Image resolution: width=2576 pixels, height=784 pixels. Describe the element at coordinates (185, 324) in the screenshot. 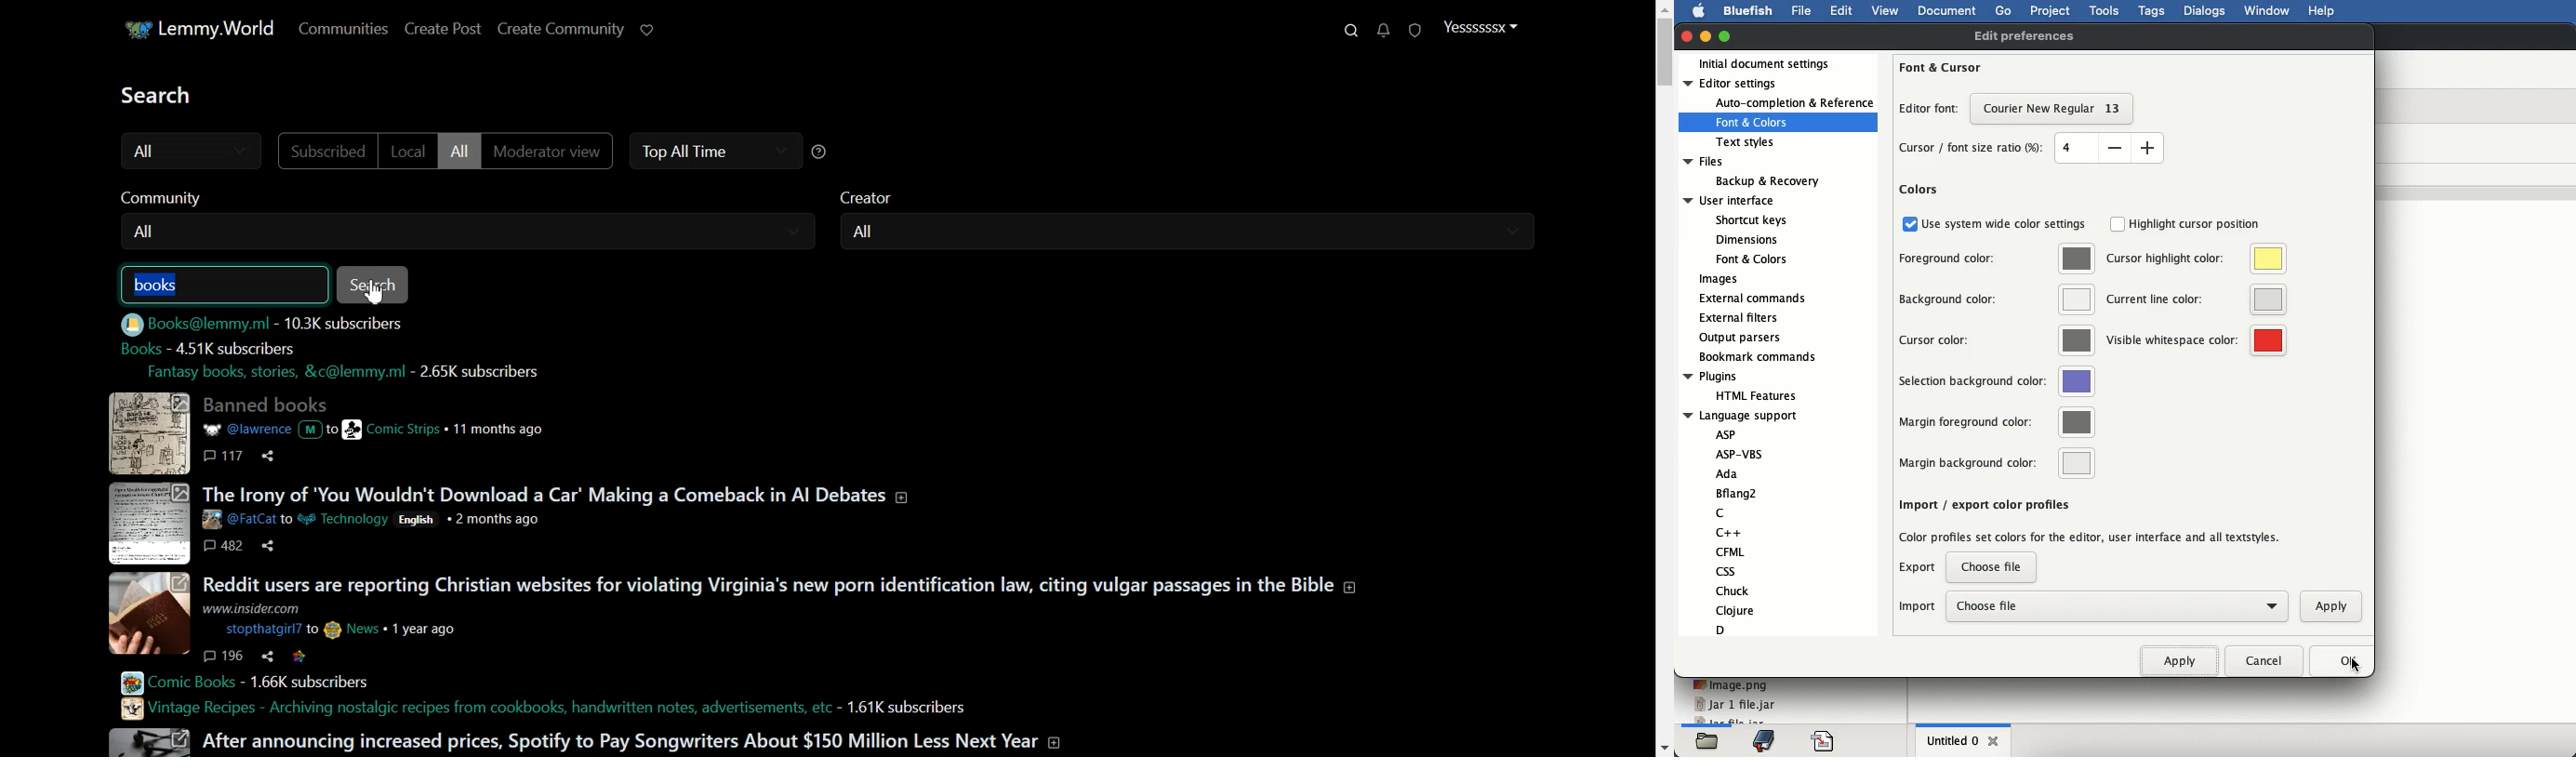

I see `link` at that location.